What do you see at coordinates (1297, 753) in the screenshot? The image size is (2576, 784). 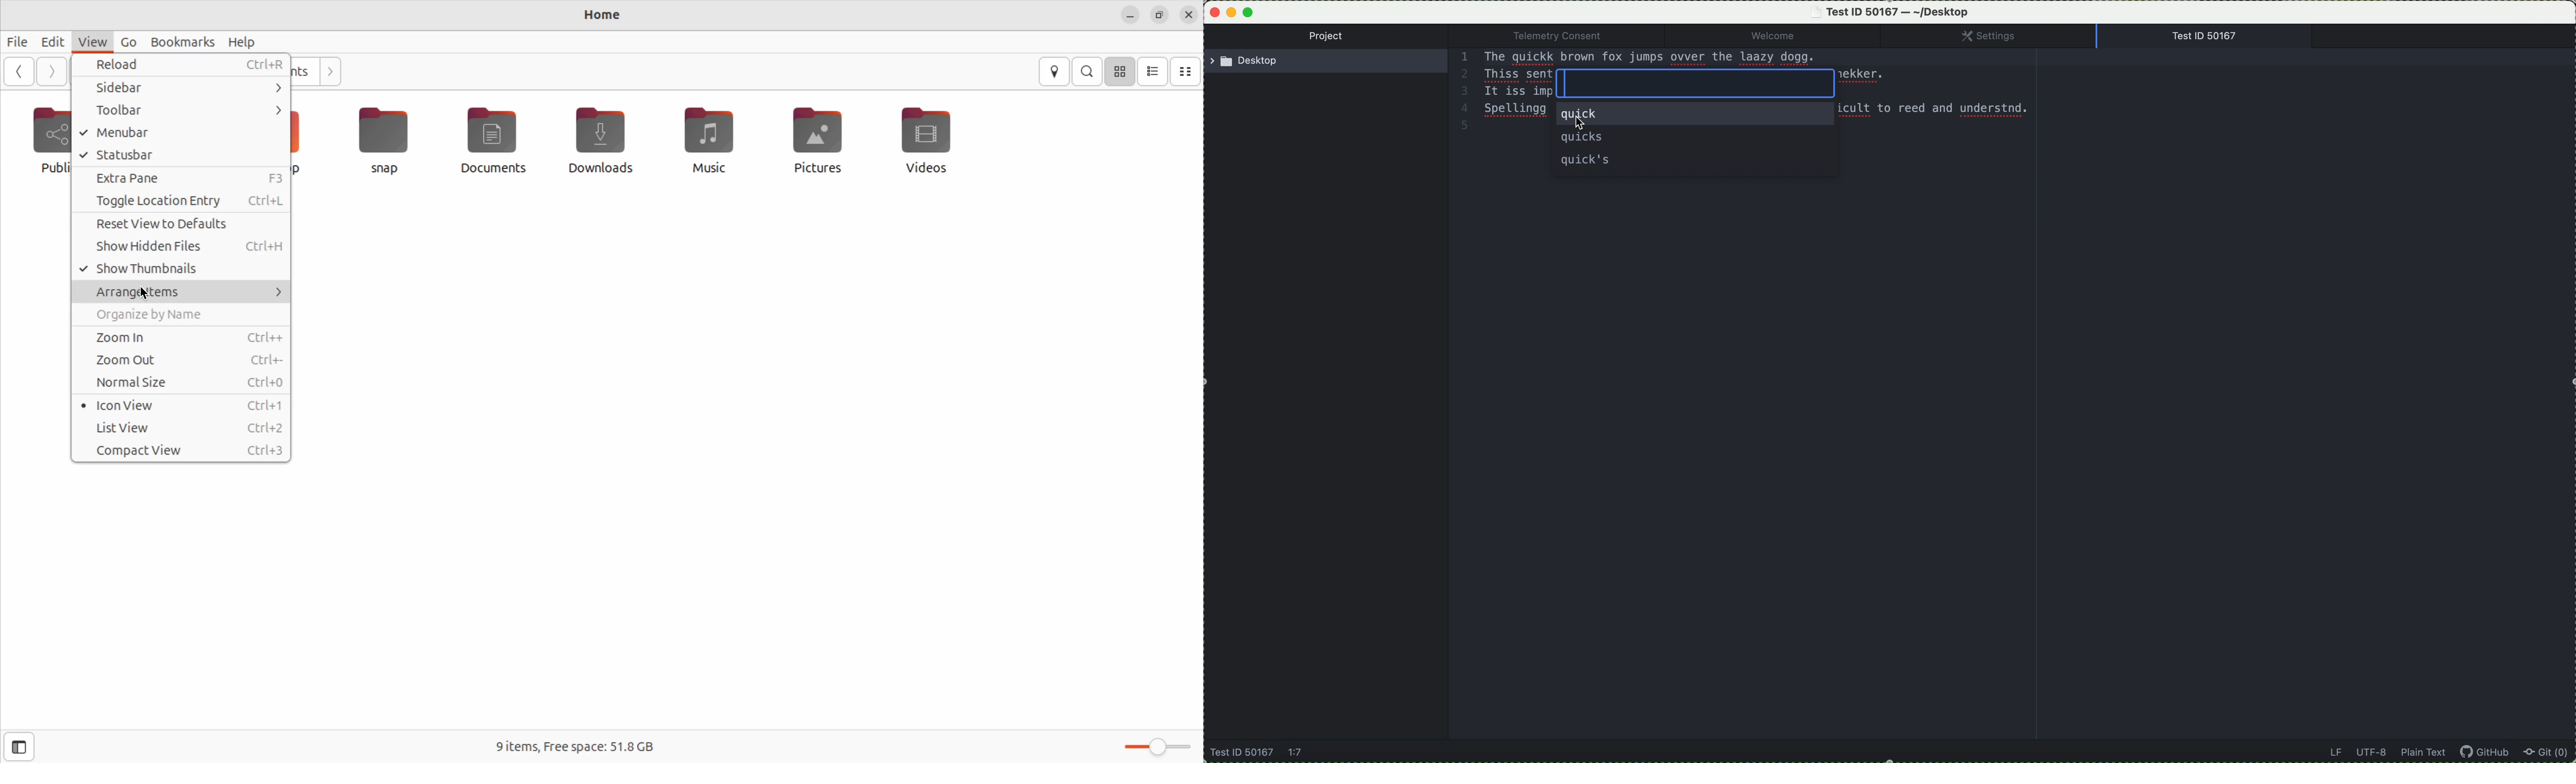 I see `1:7` at bounding box center [1297, 753].